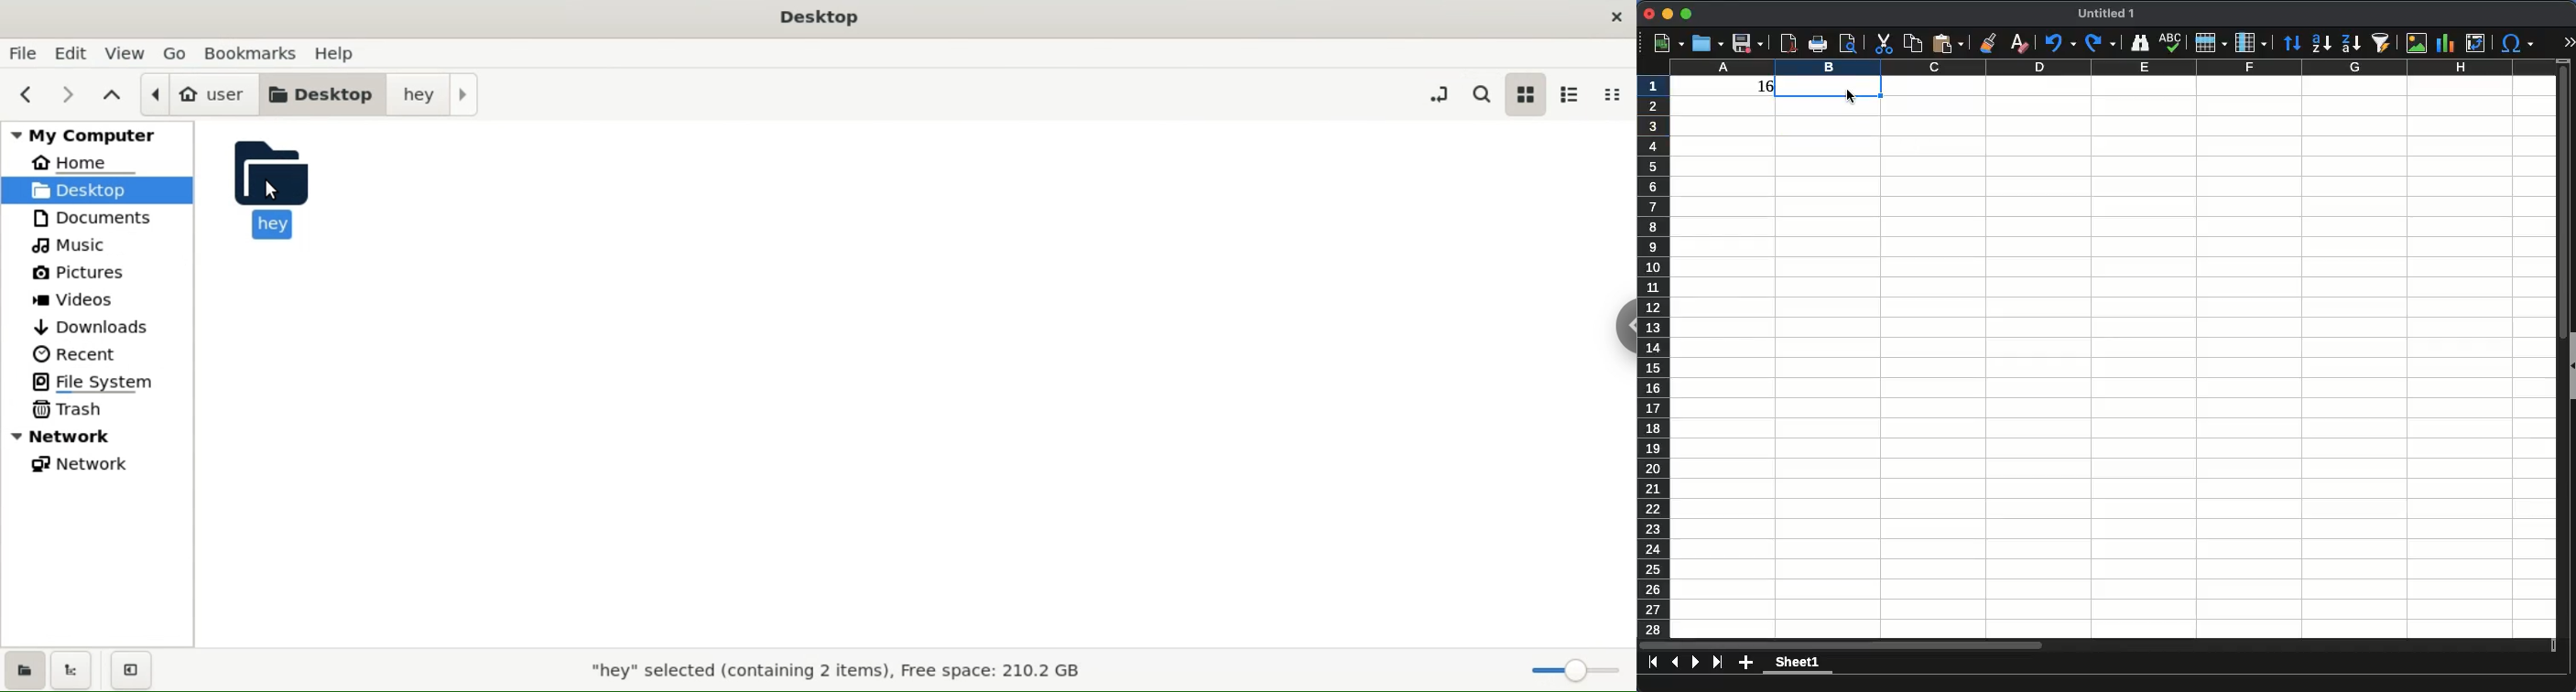 This screenshot has width=2576, height=700. I want to click on maximize, so click(1688, 13).